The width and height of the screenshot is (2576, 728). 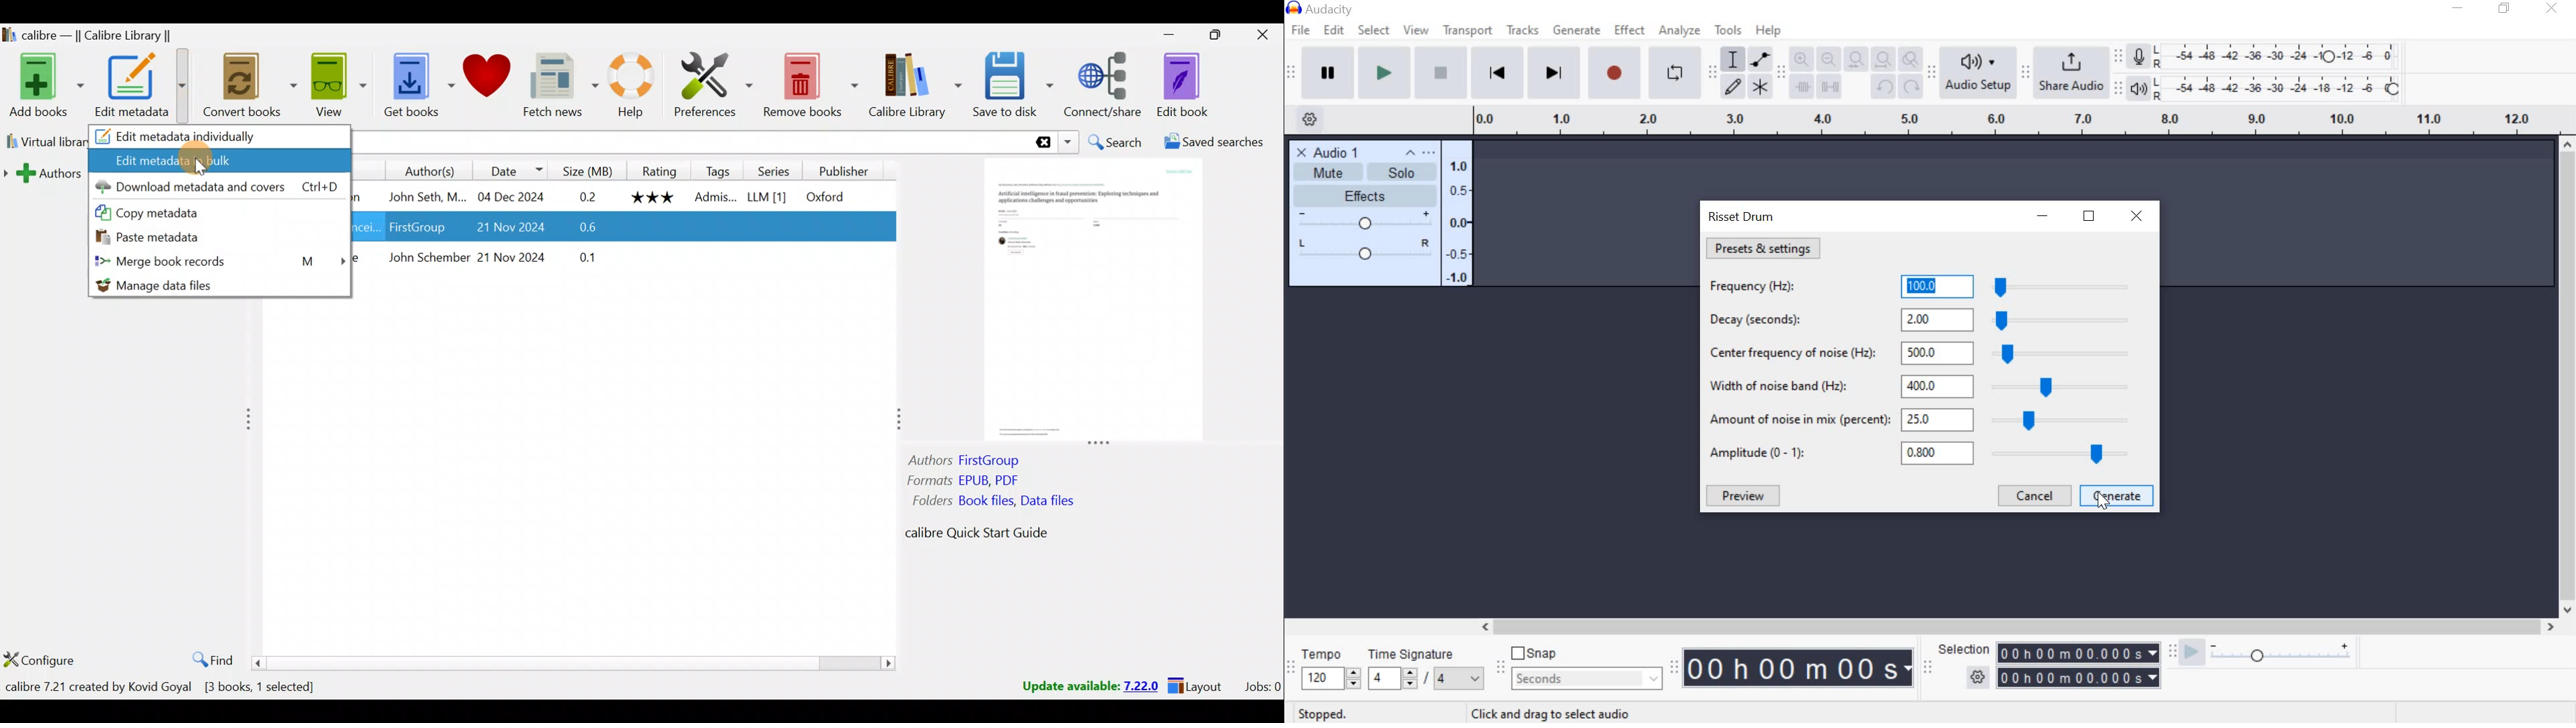 I want to click on file, so click(x=1299, y=31).